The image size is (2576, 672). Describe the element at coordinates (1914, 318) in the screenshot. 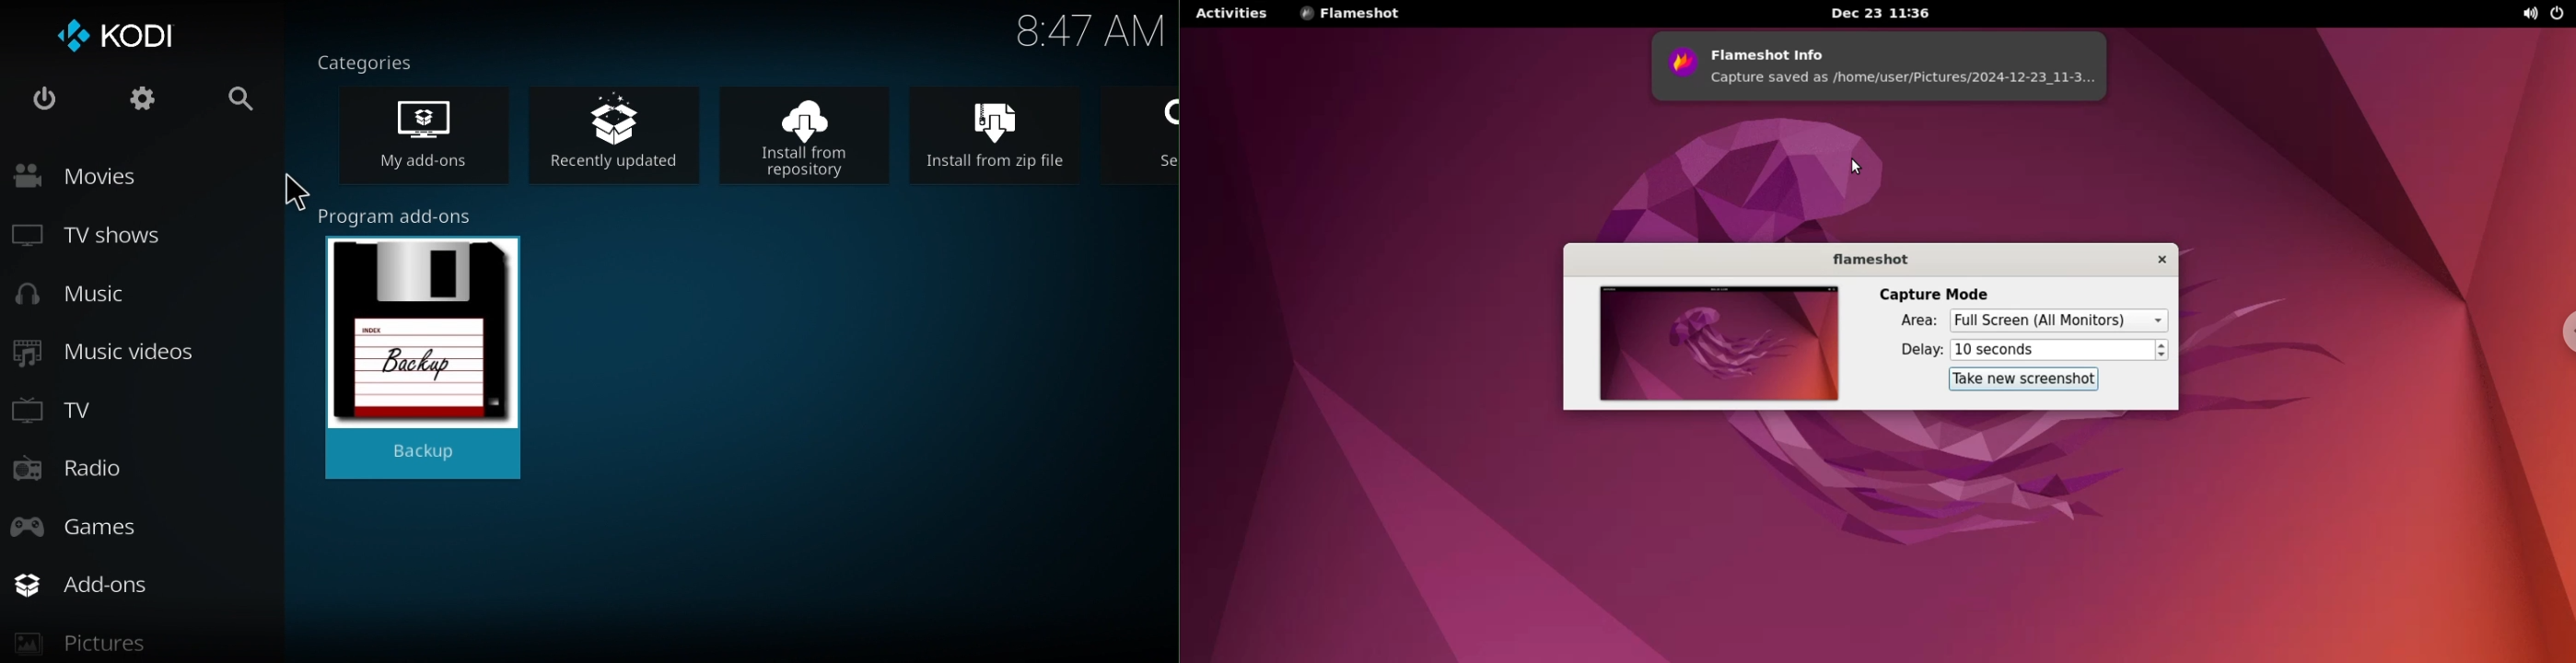

I see `area ` at that location.